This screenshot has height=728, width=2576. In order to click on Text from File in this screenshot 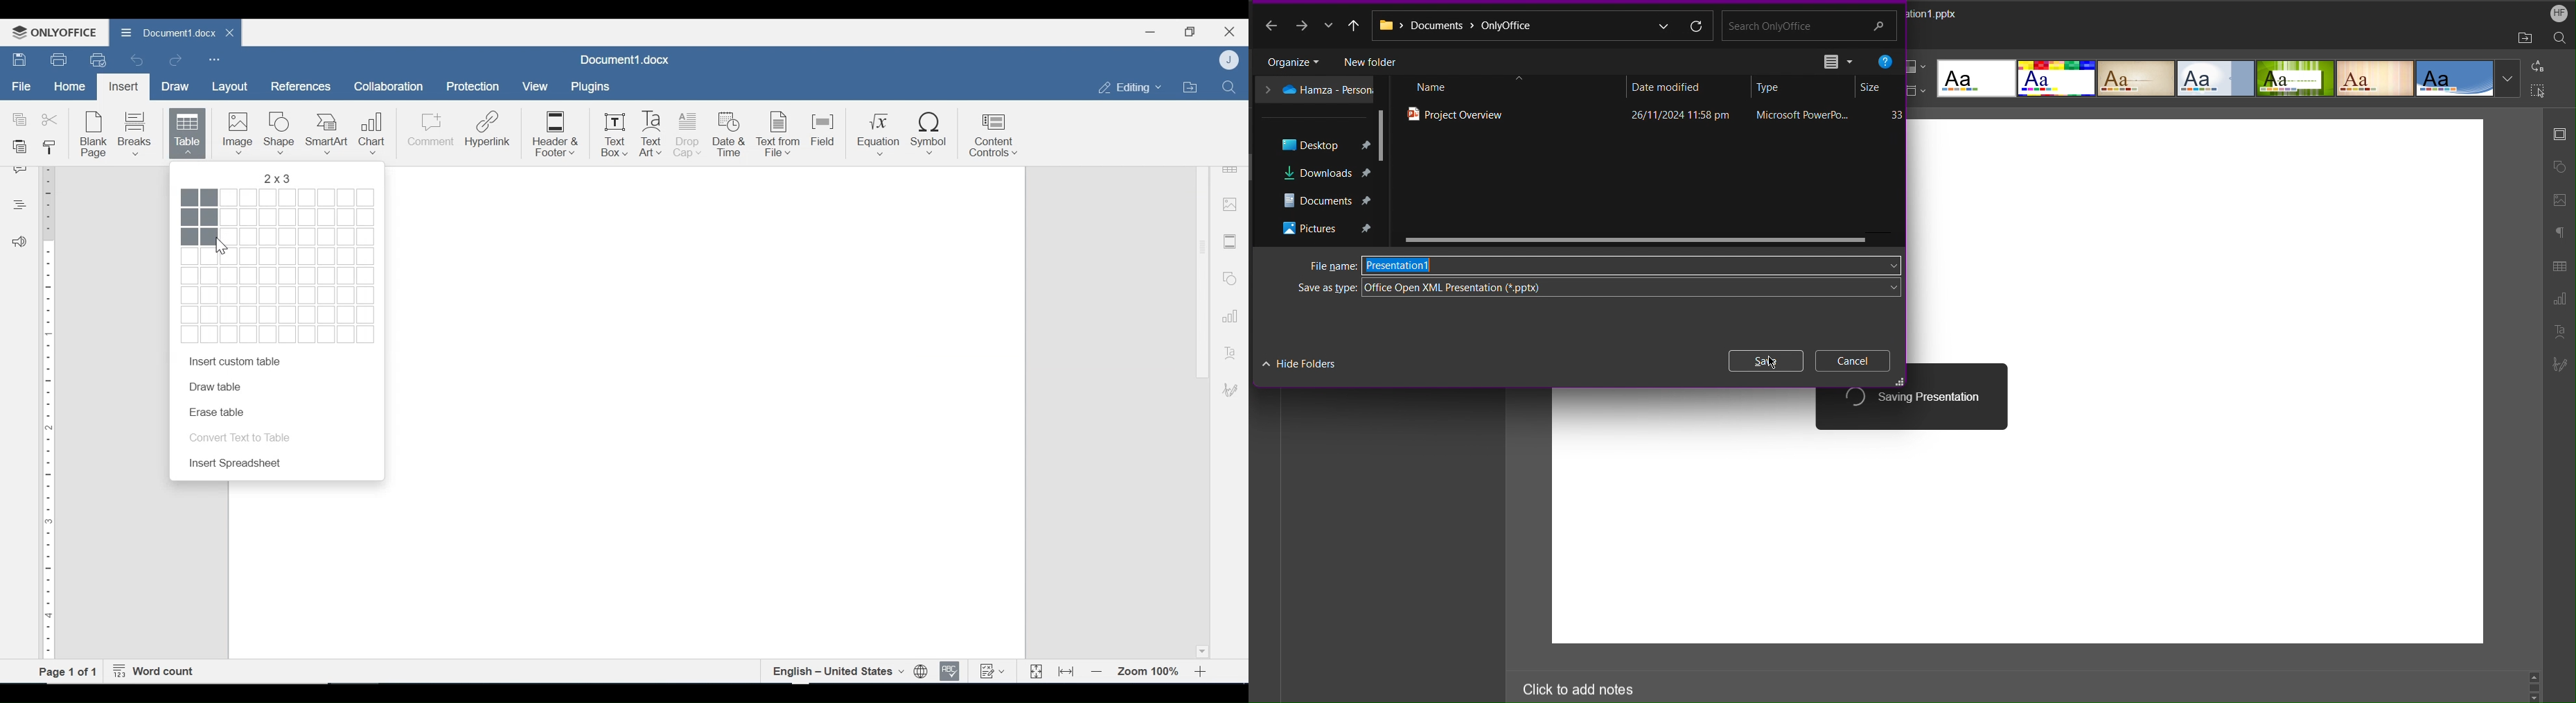, I will do `click(780, 134)`.